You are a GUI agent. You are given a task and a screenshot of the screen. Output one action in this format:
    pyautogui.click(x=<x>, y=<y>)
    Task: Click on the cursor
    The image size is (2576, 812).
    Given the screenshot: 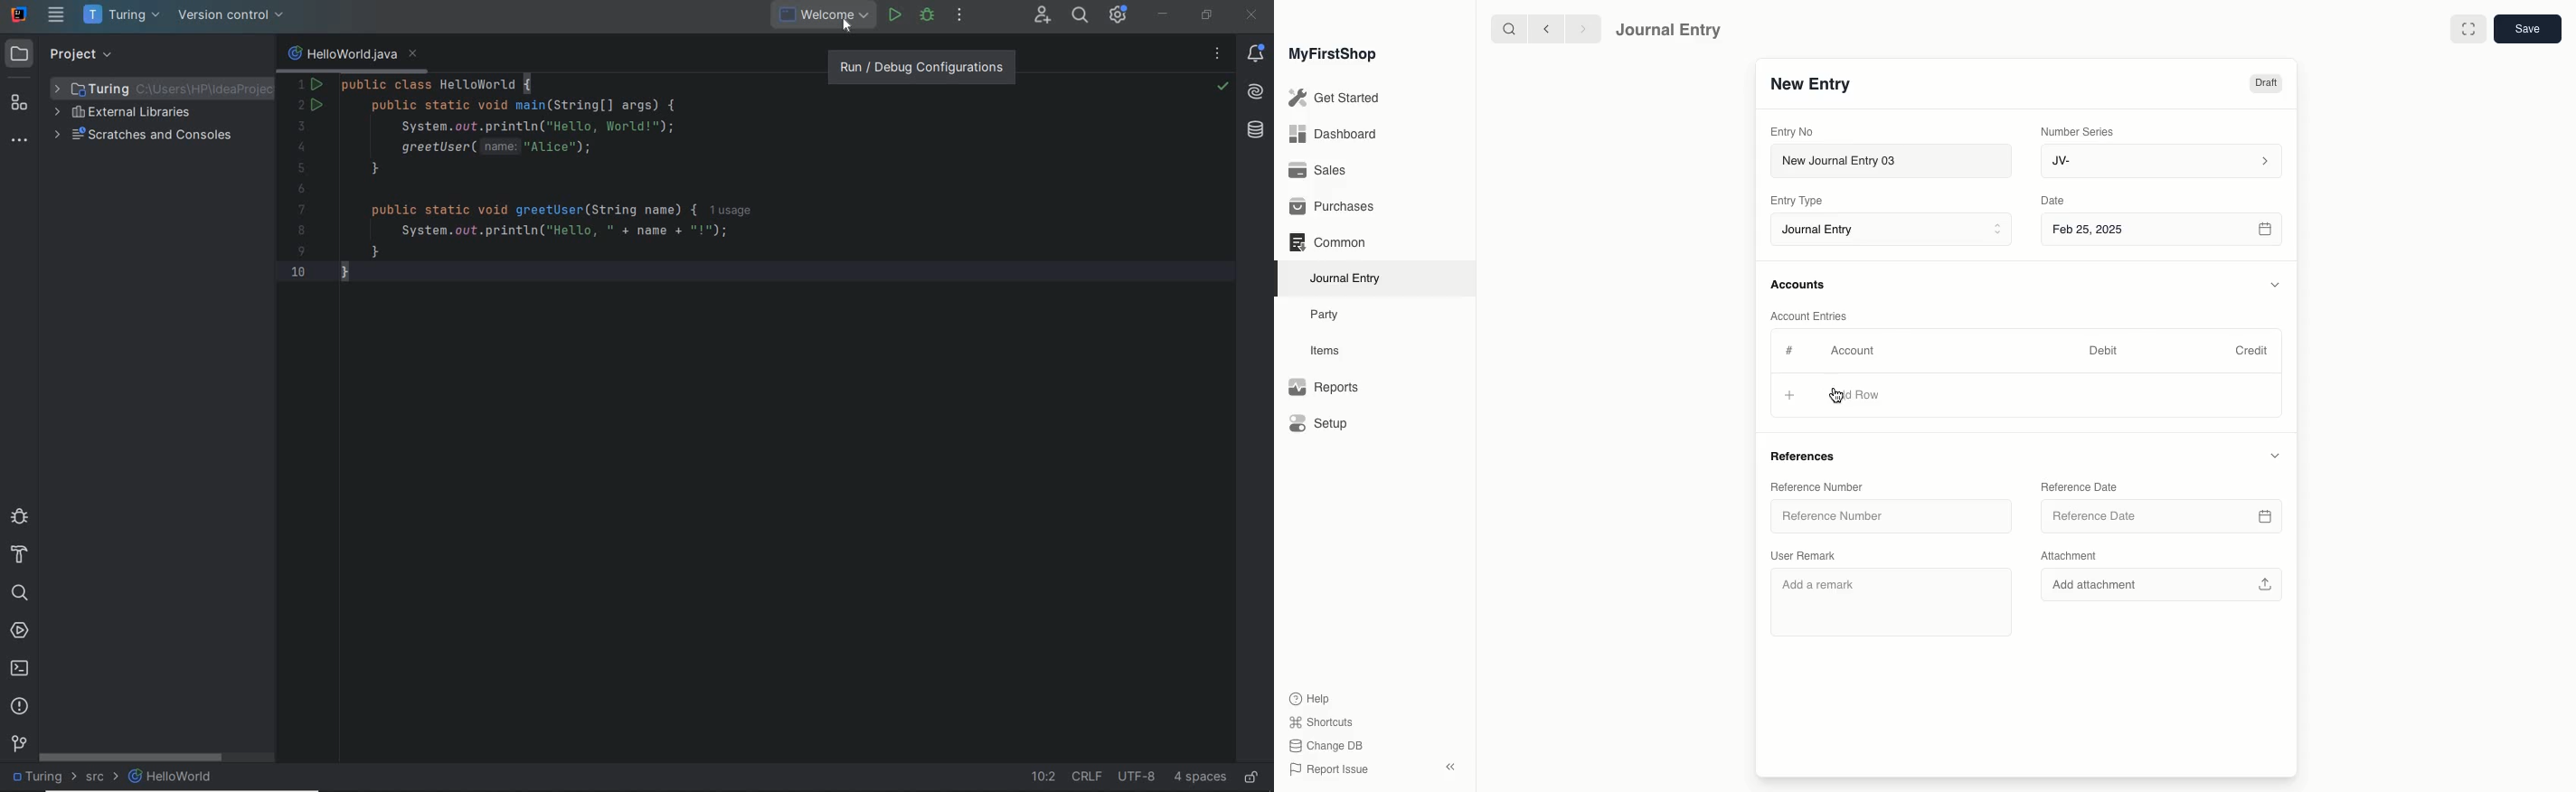 What is the action you would take?
    pyautogui.click(x=1837, y=394)
    